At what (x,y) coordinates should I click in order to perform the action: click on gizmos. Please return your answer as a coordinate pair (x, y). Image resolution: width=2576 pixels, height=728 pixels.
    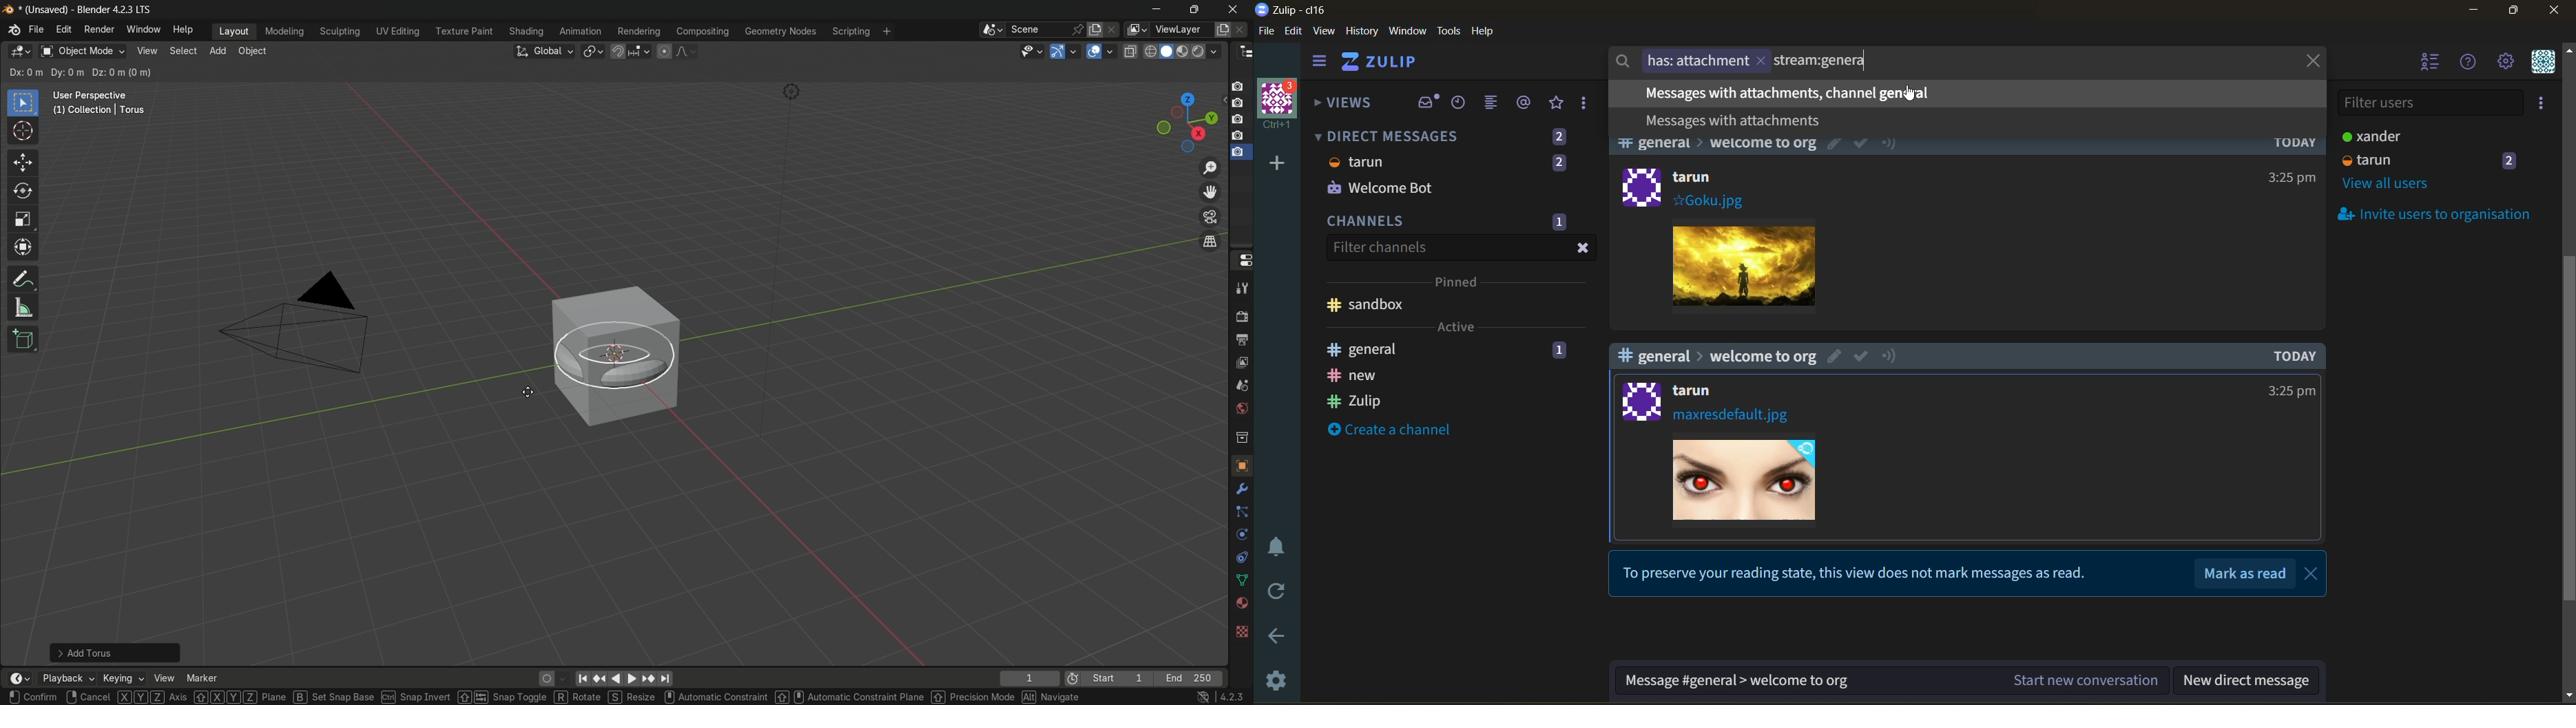
    Looking at the image, I should click on (1074, 50).